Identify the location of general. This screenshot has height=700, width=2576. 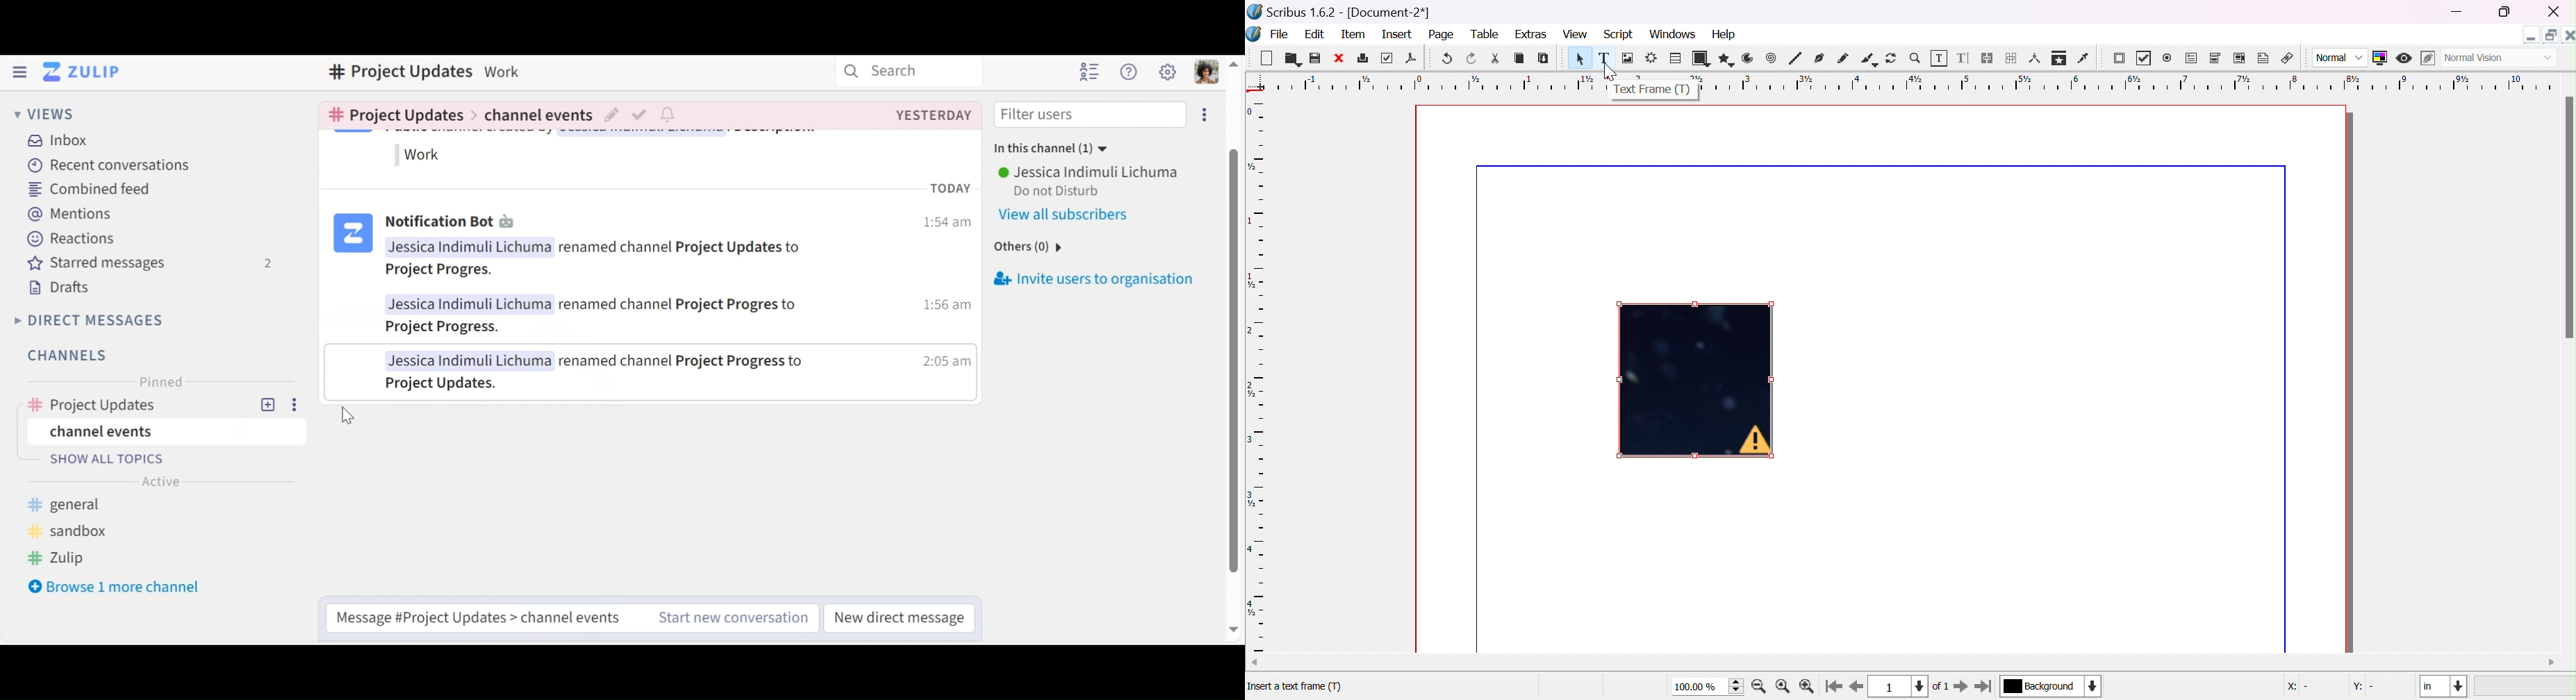
(73, 504).